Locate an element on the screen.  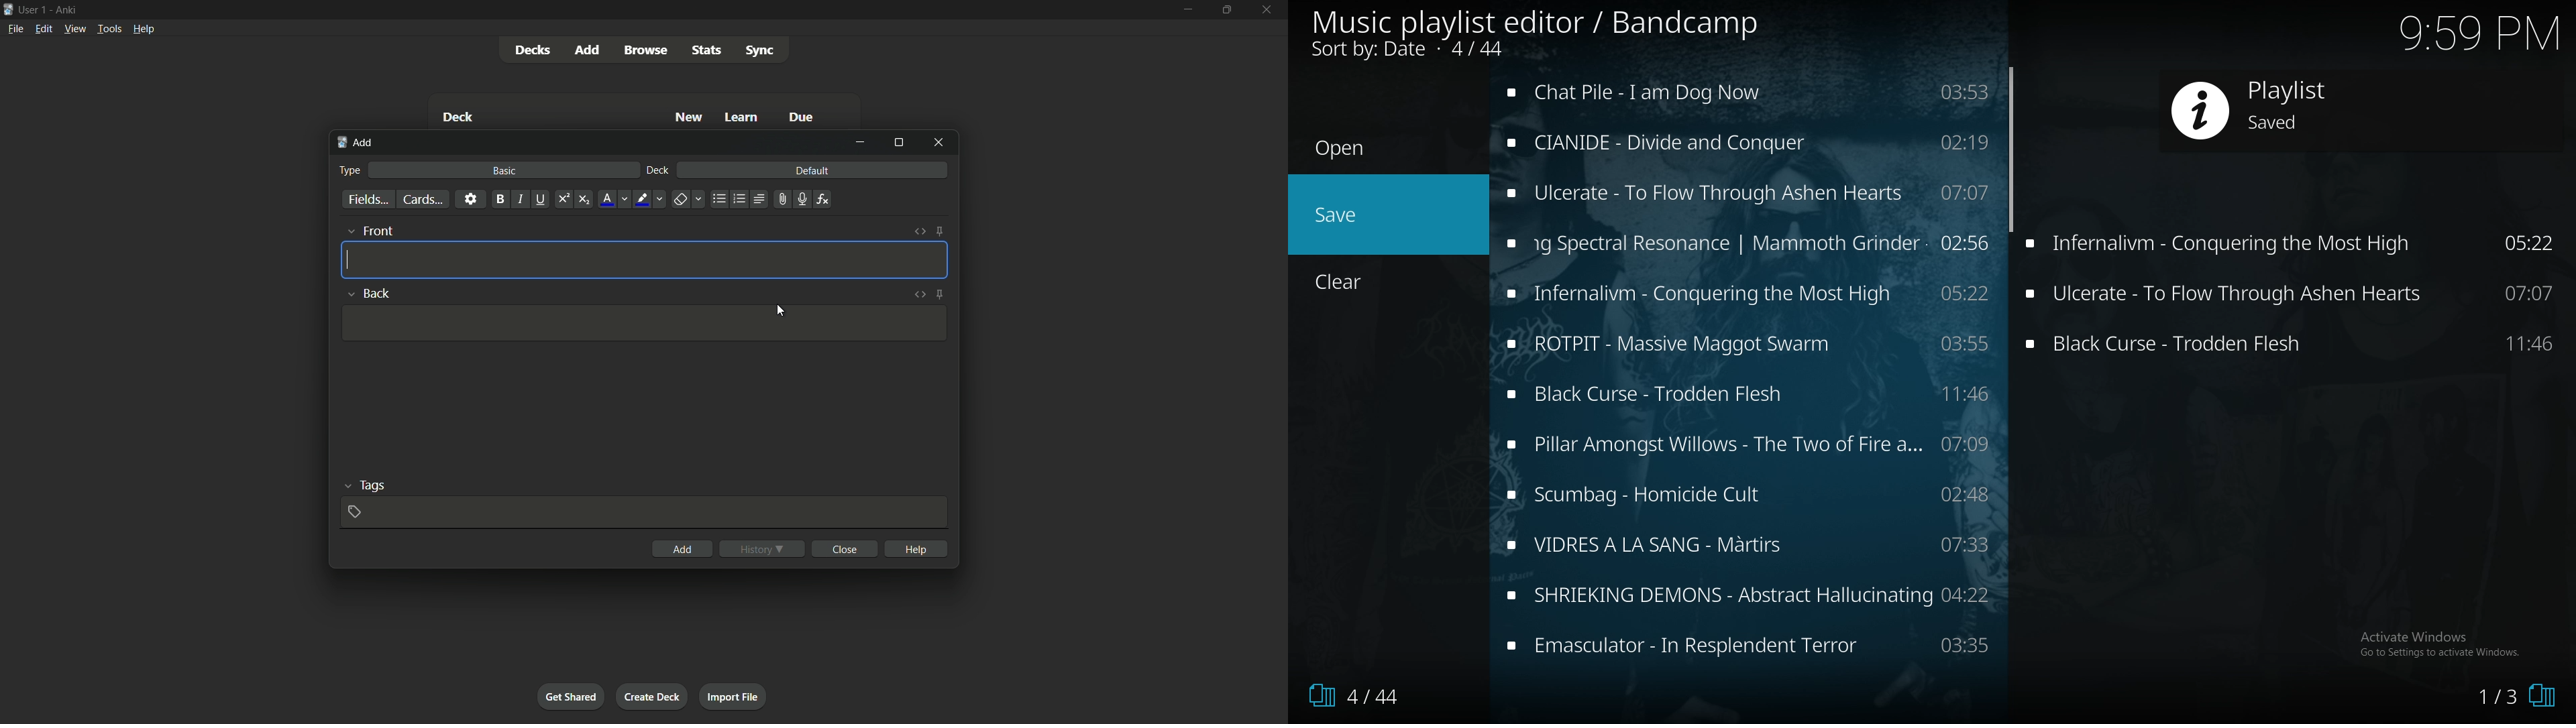
due is located at coordinates (803, 116).